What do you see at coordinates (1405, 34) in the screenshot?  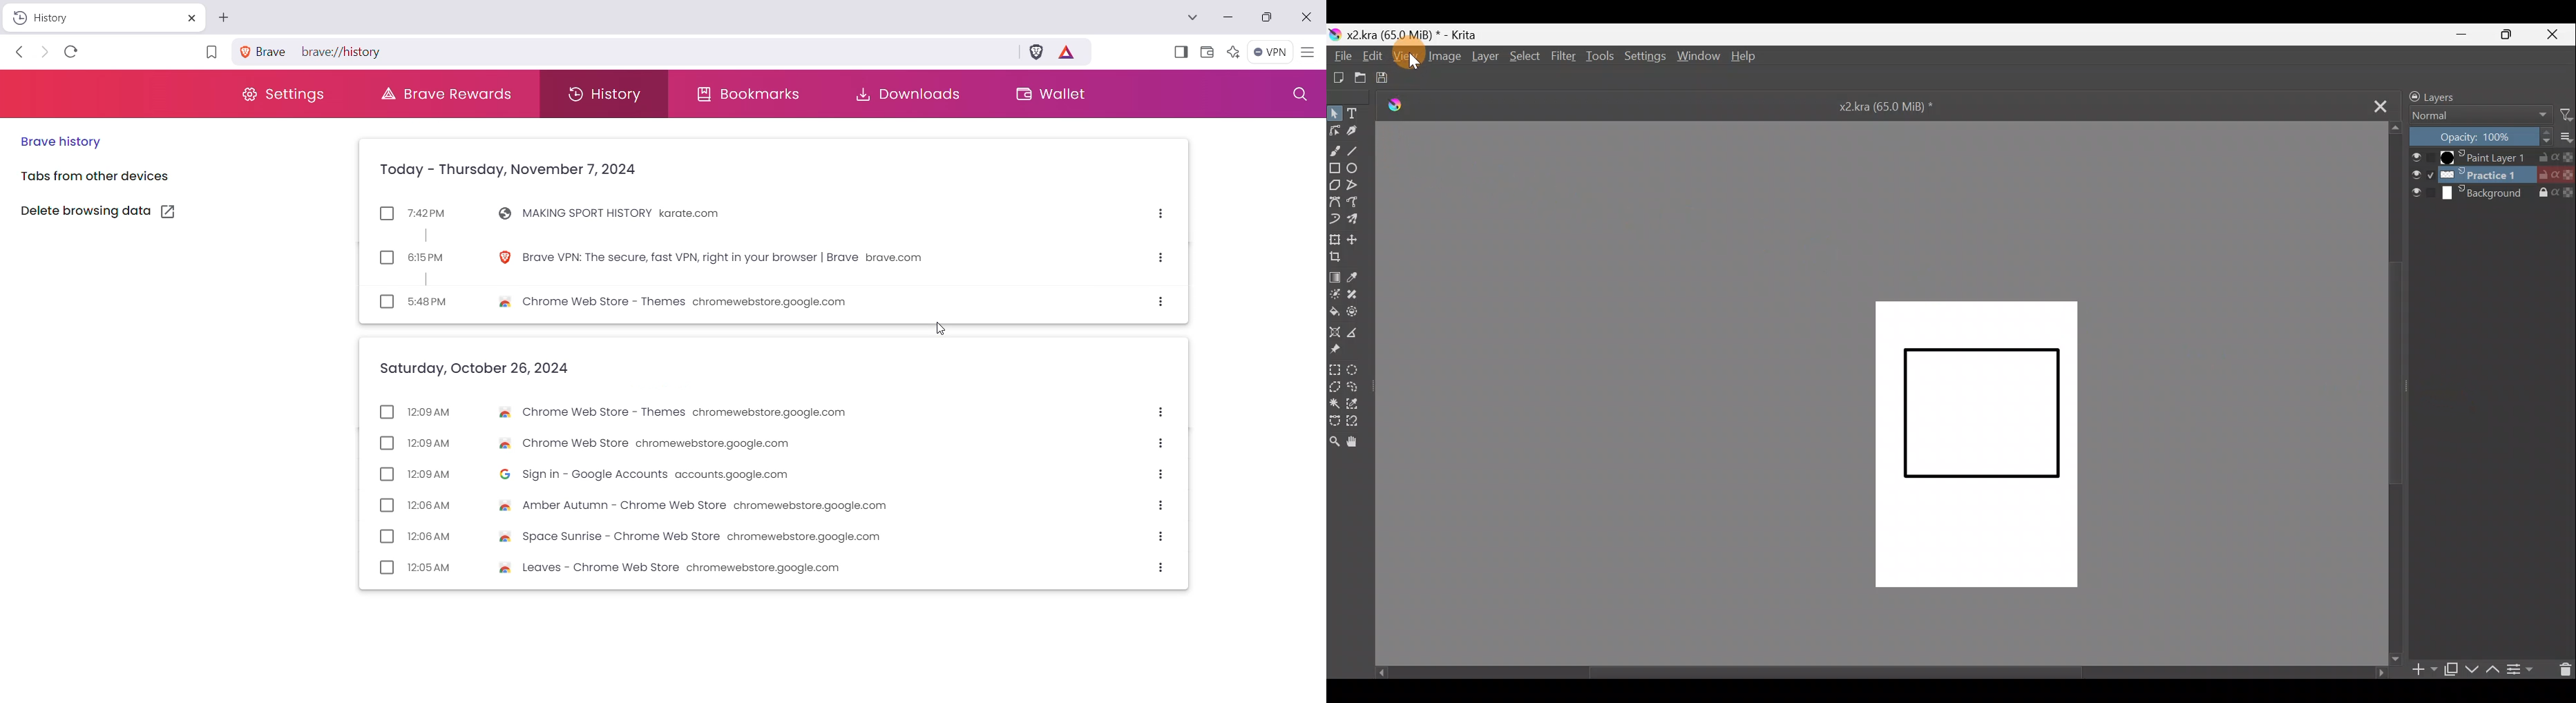 I see `x2.kra` at bounding box center [1405, 34].